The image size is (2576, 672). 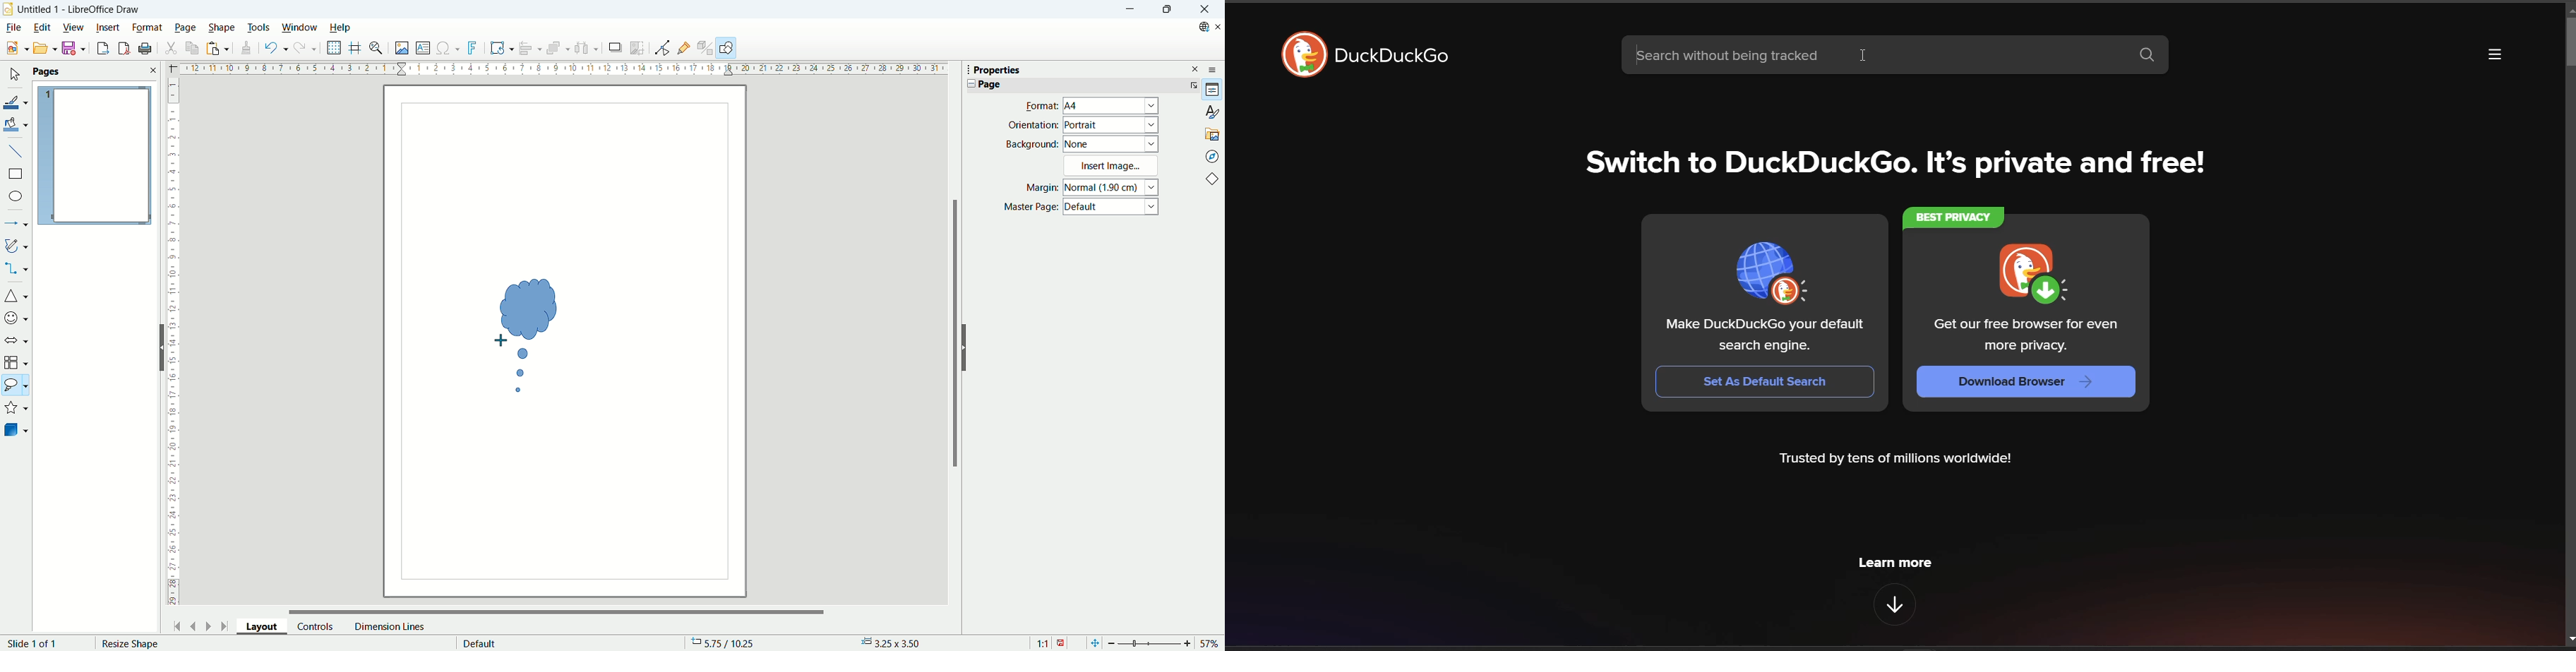 I want to click on Orientaion, so click(x=1033, y=124).